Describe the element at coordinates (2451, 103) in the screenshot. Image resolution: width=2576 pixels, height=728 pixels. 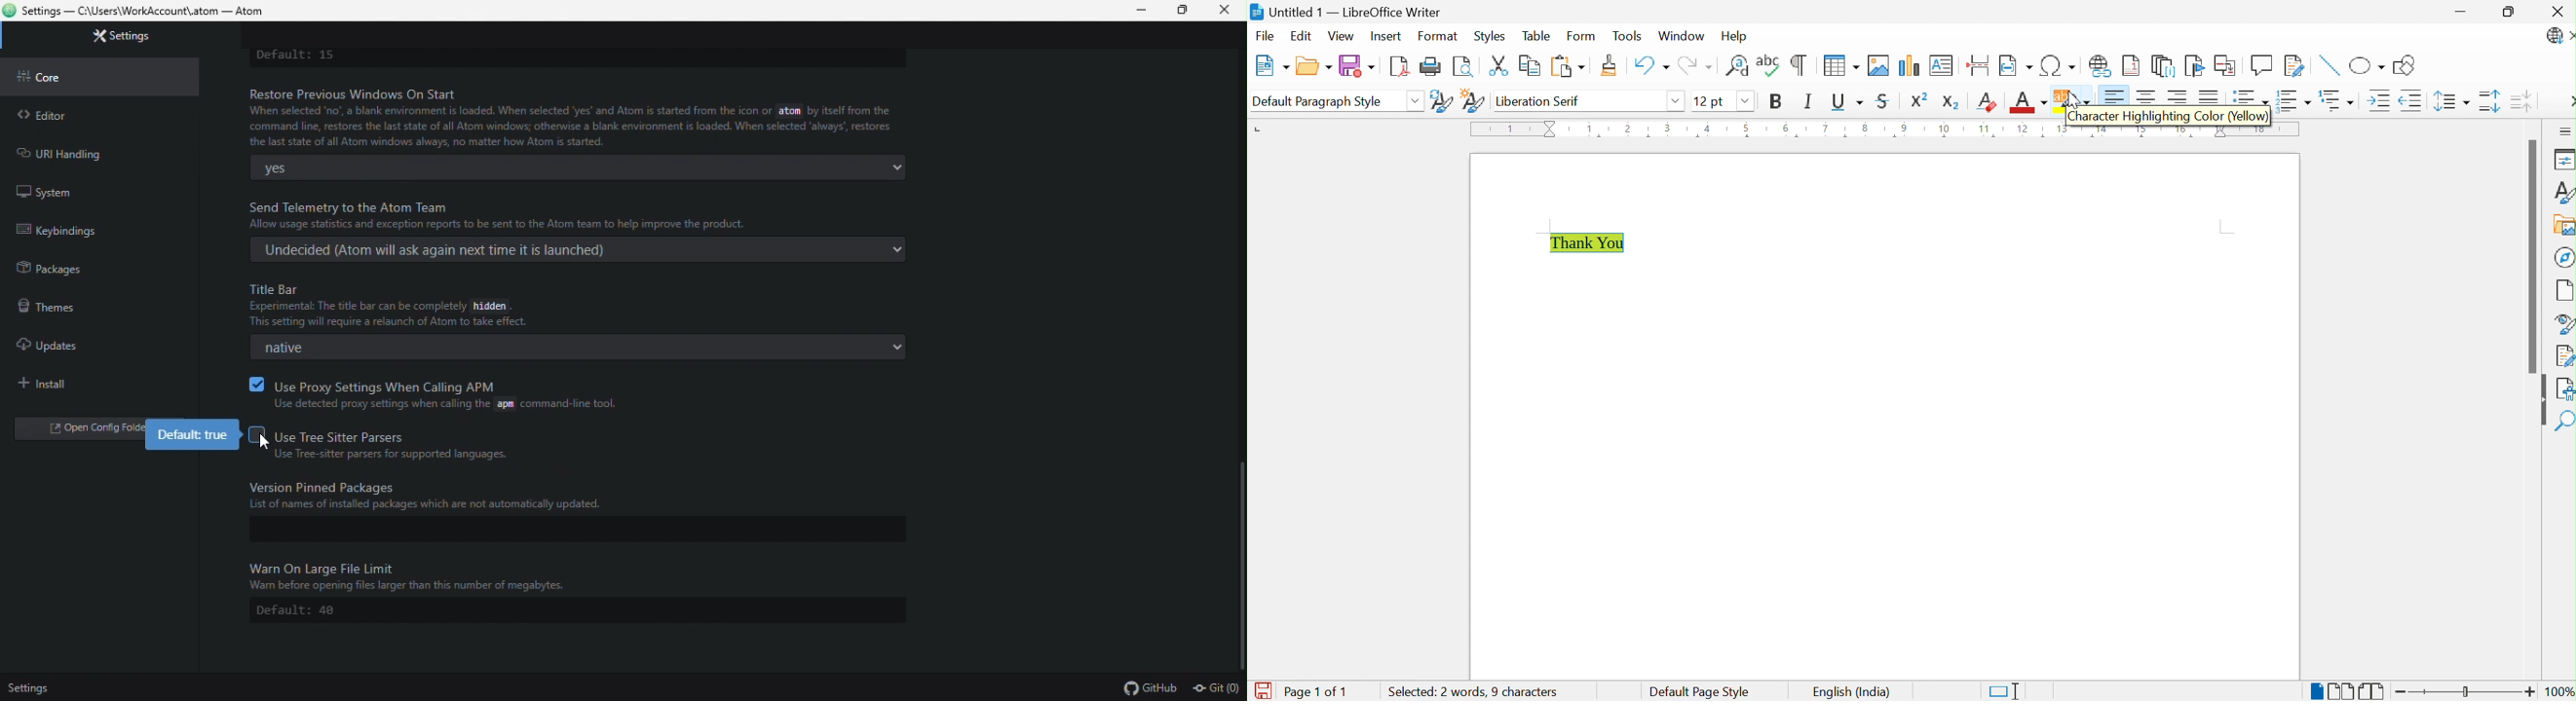
I see `Set Line Spacing` at that location.